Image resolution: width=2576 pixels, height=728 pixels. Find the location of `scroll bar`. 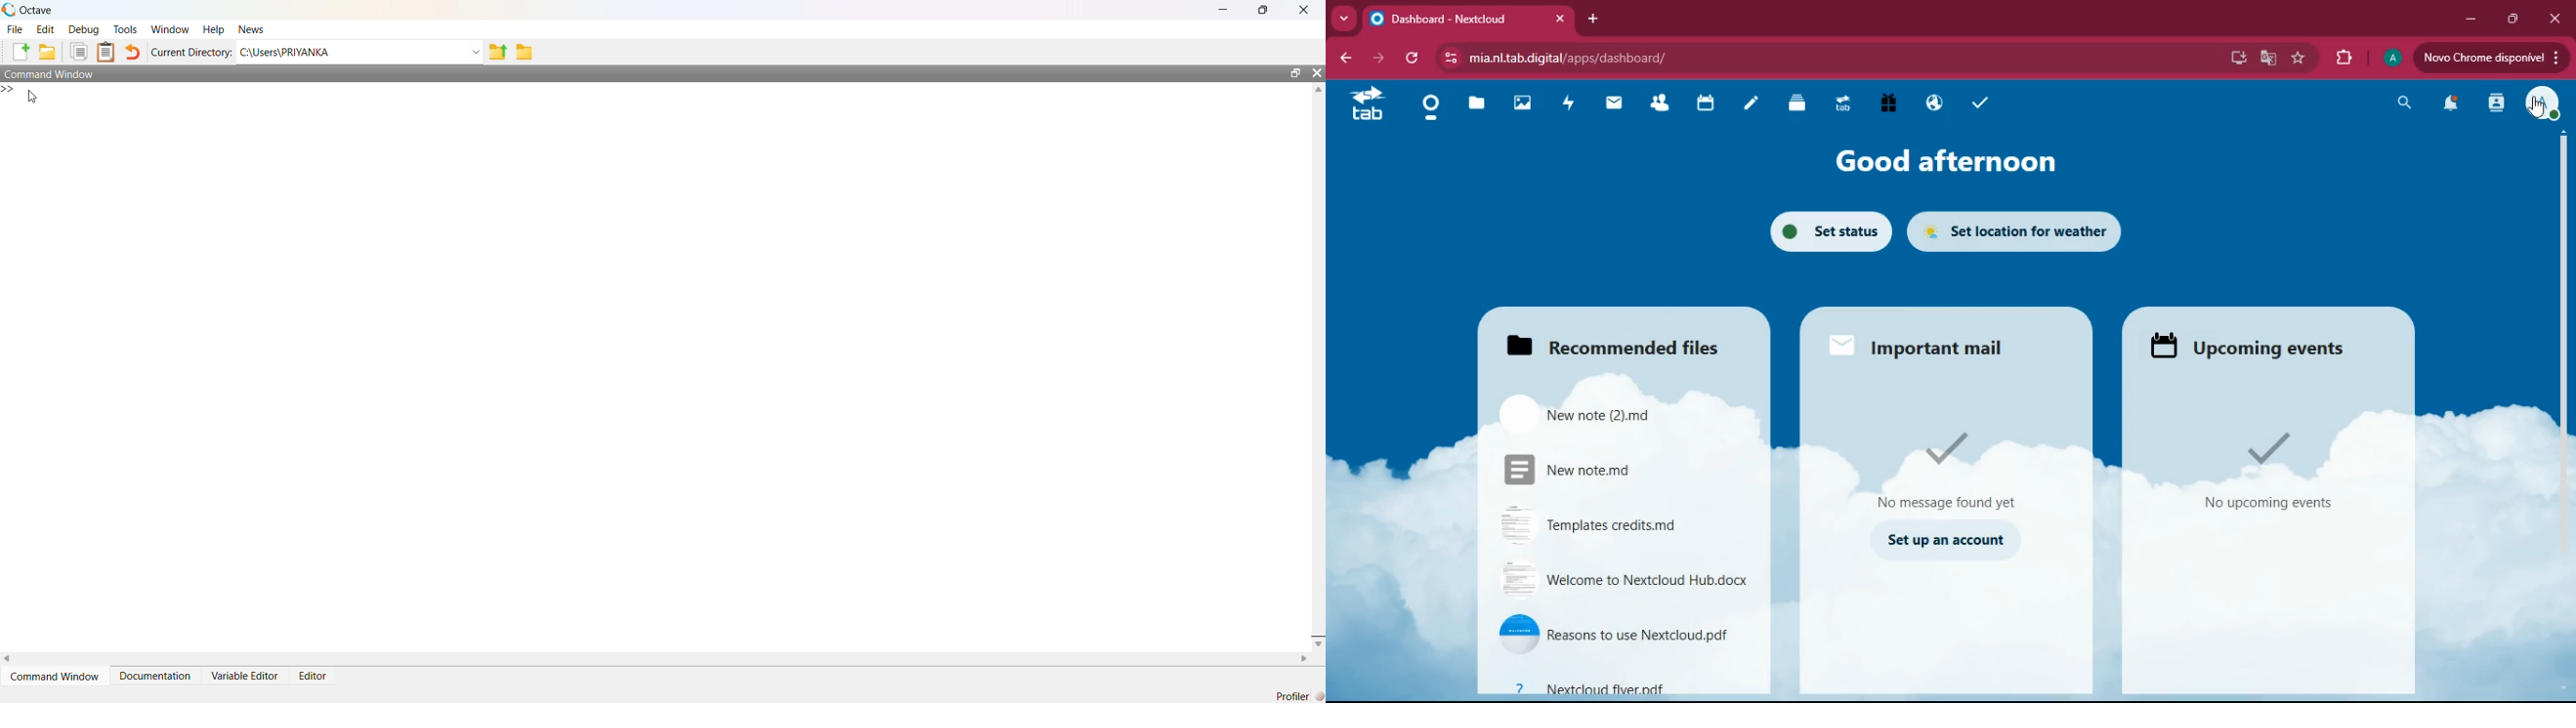

scroll bar is located at coordinates (2559, 302).